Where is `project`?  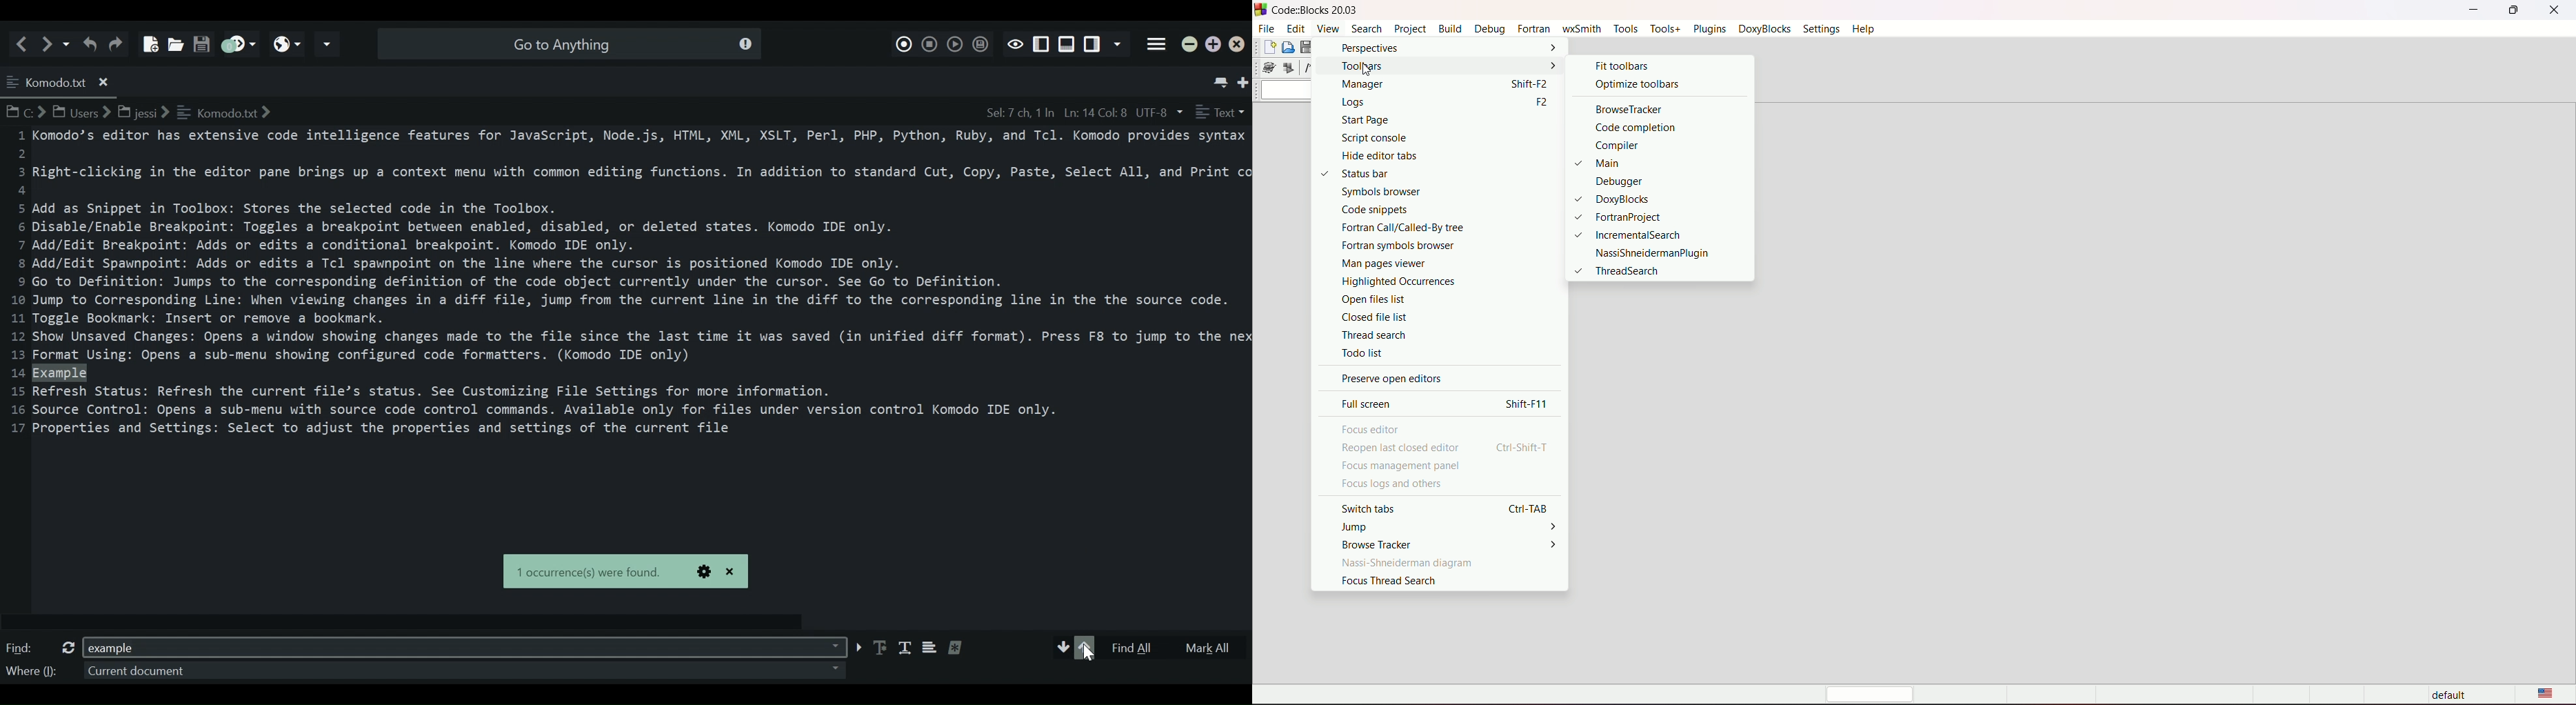
project is located at coordinates (1408, 29).